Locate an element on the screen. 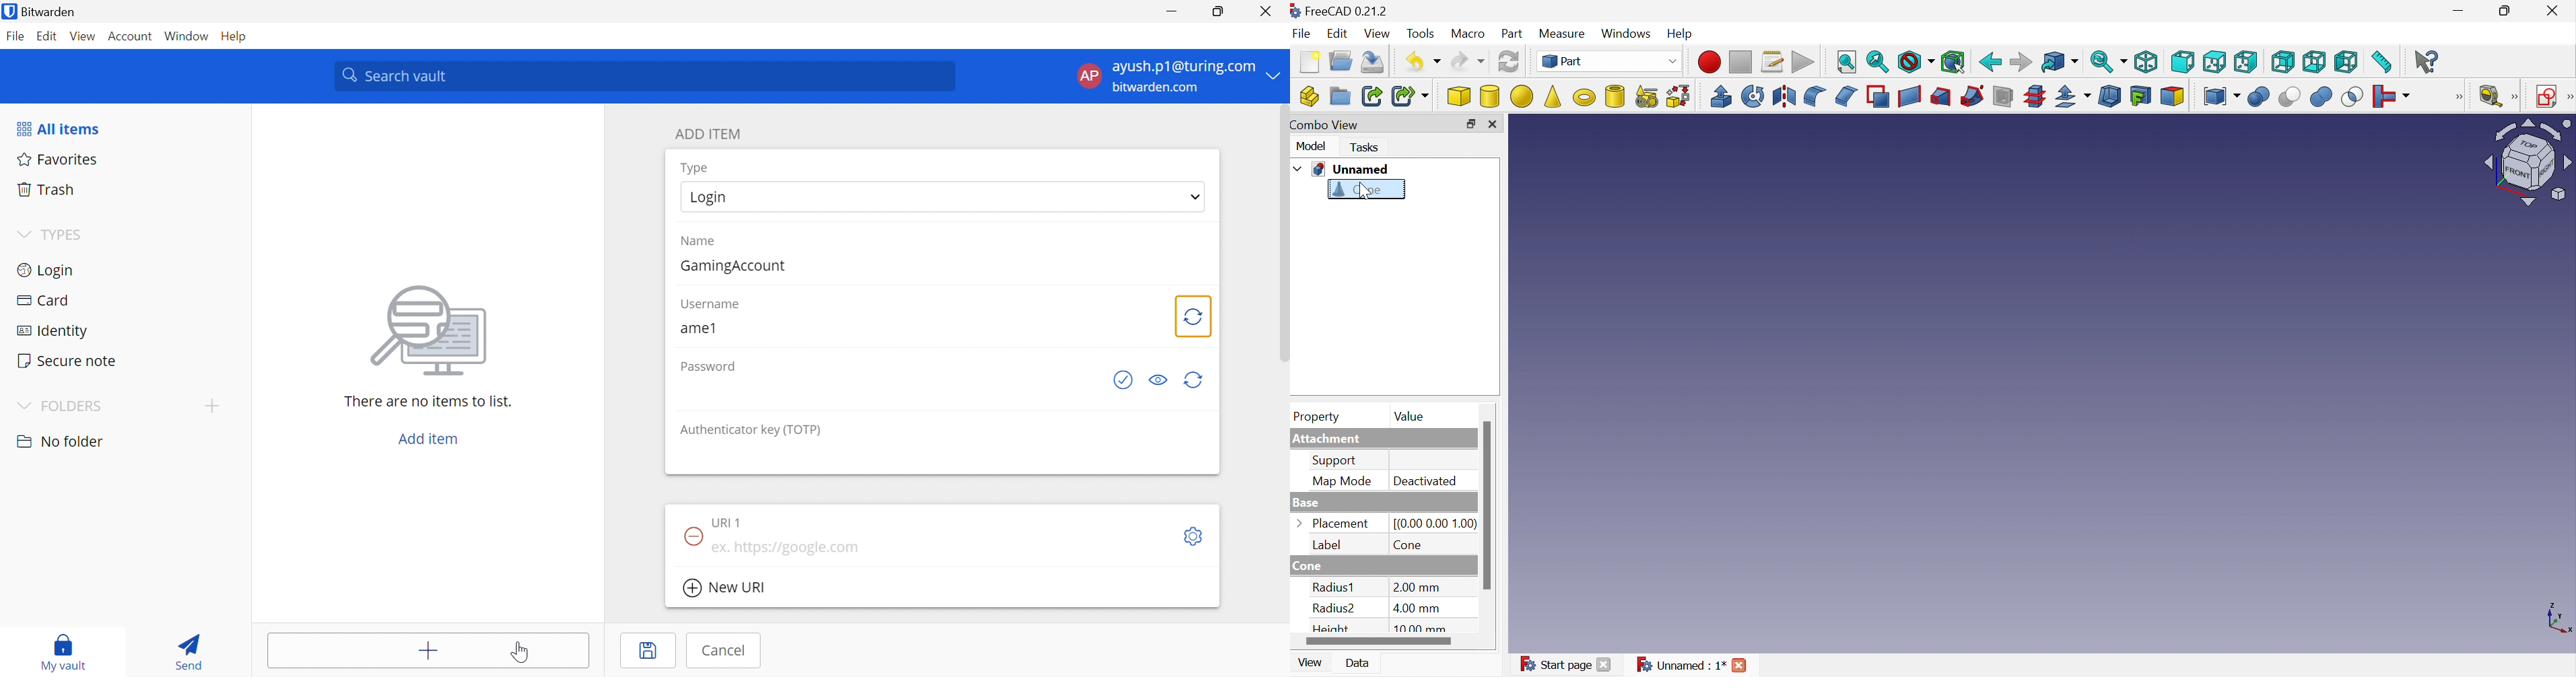 The width and height of the screenshot is (2576, 700). Type is located at coordinates (699, 167).